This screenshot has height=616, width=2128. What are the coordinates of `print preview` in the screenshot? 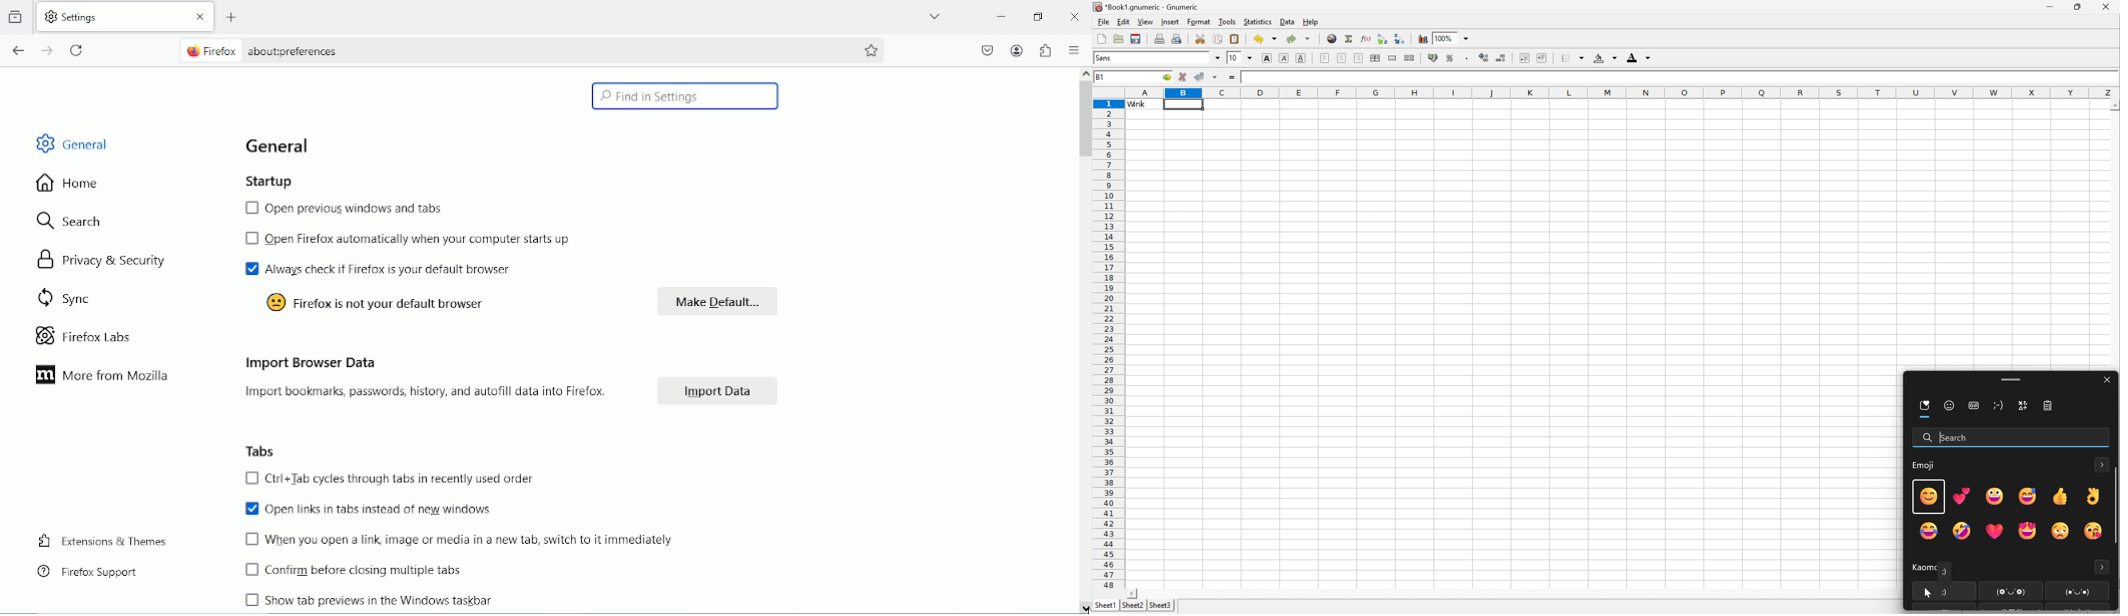 It's located at (1178, 38).